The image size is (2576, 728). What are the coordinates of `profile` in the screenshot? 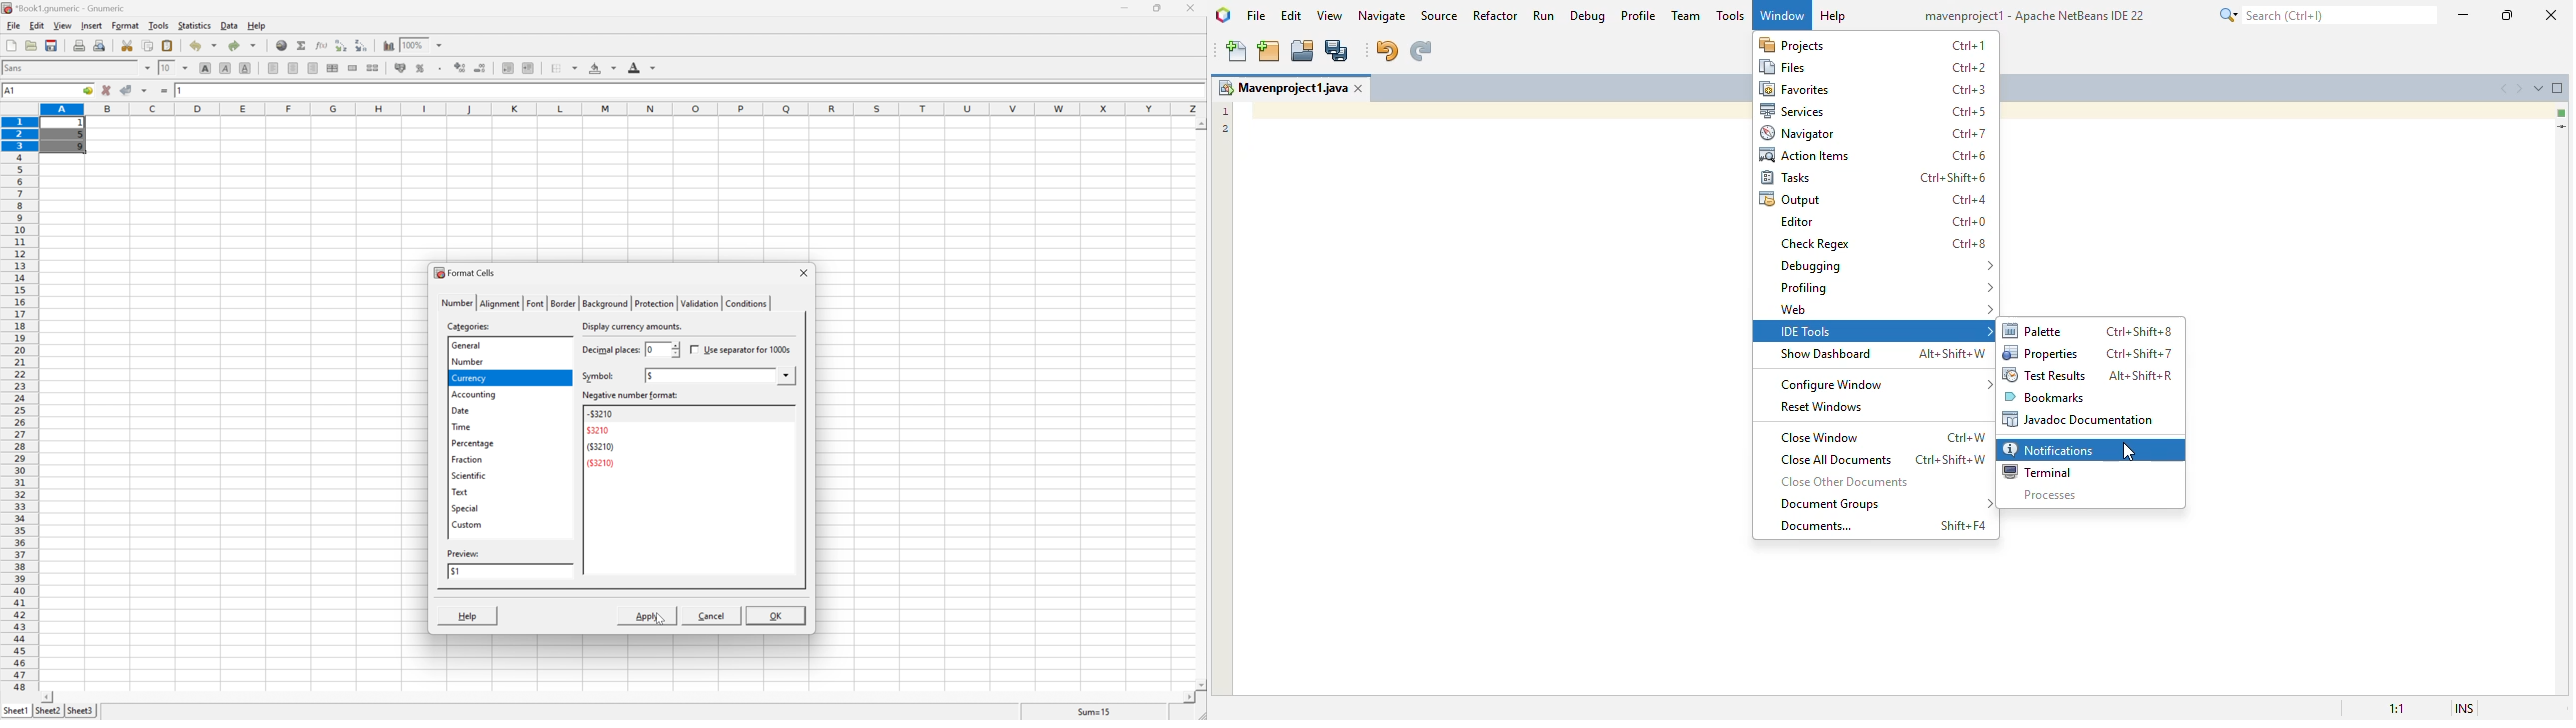 It's located at (1640, 15).